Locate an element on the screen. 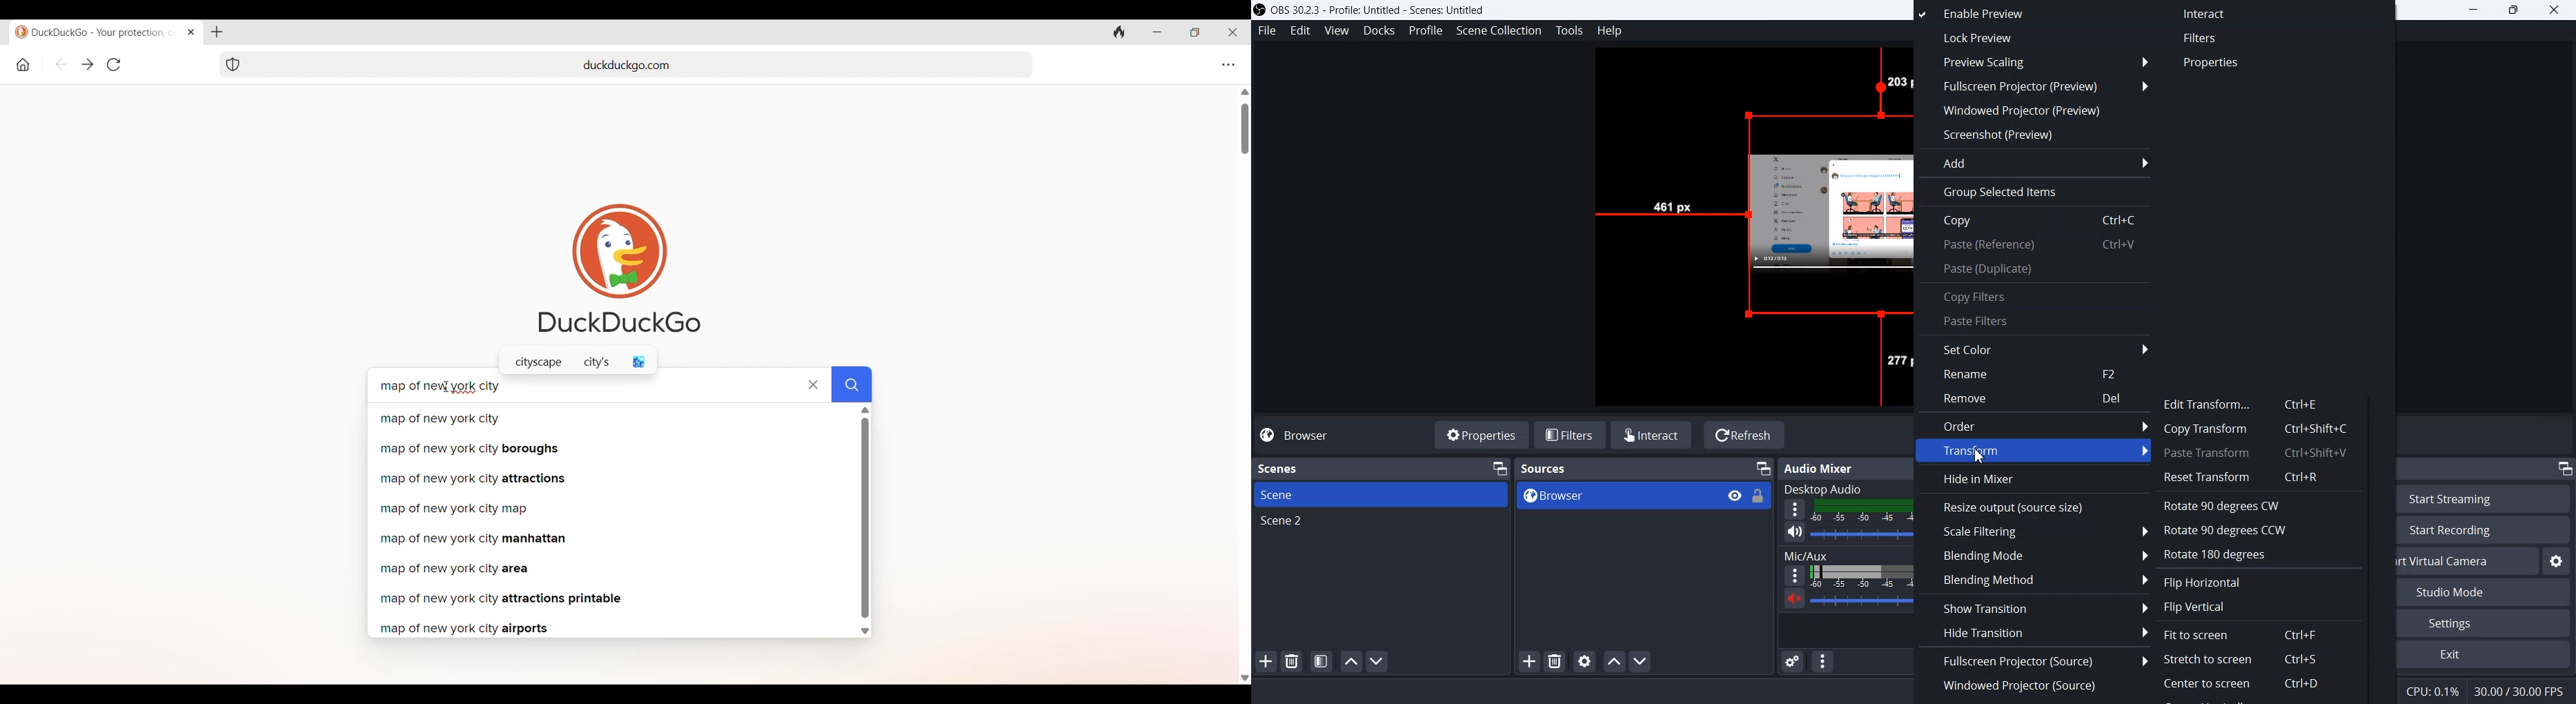 This screenshot has height=728, width=2576. Rename is located at coordinates (2036, 373).